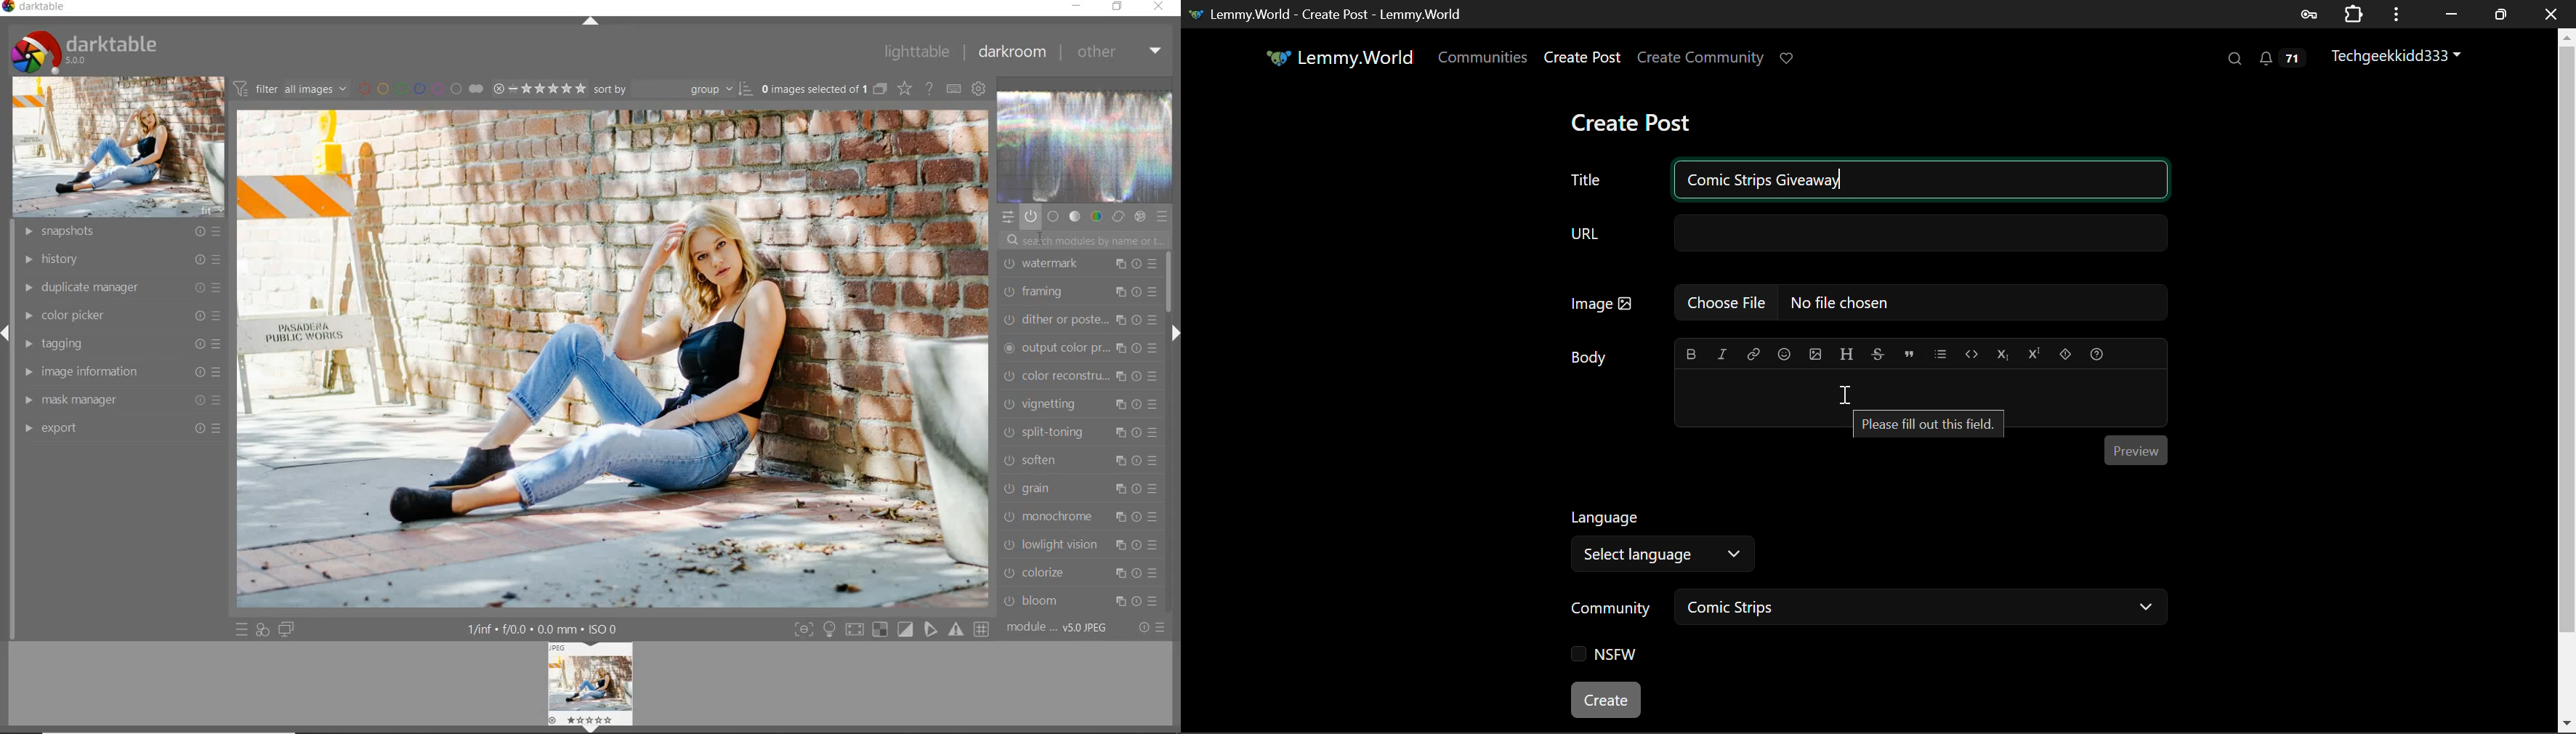  Describe the element at coordinates (2394, 14) in the screenshot. I see `Options` at that location.